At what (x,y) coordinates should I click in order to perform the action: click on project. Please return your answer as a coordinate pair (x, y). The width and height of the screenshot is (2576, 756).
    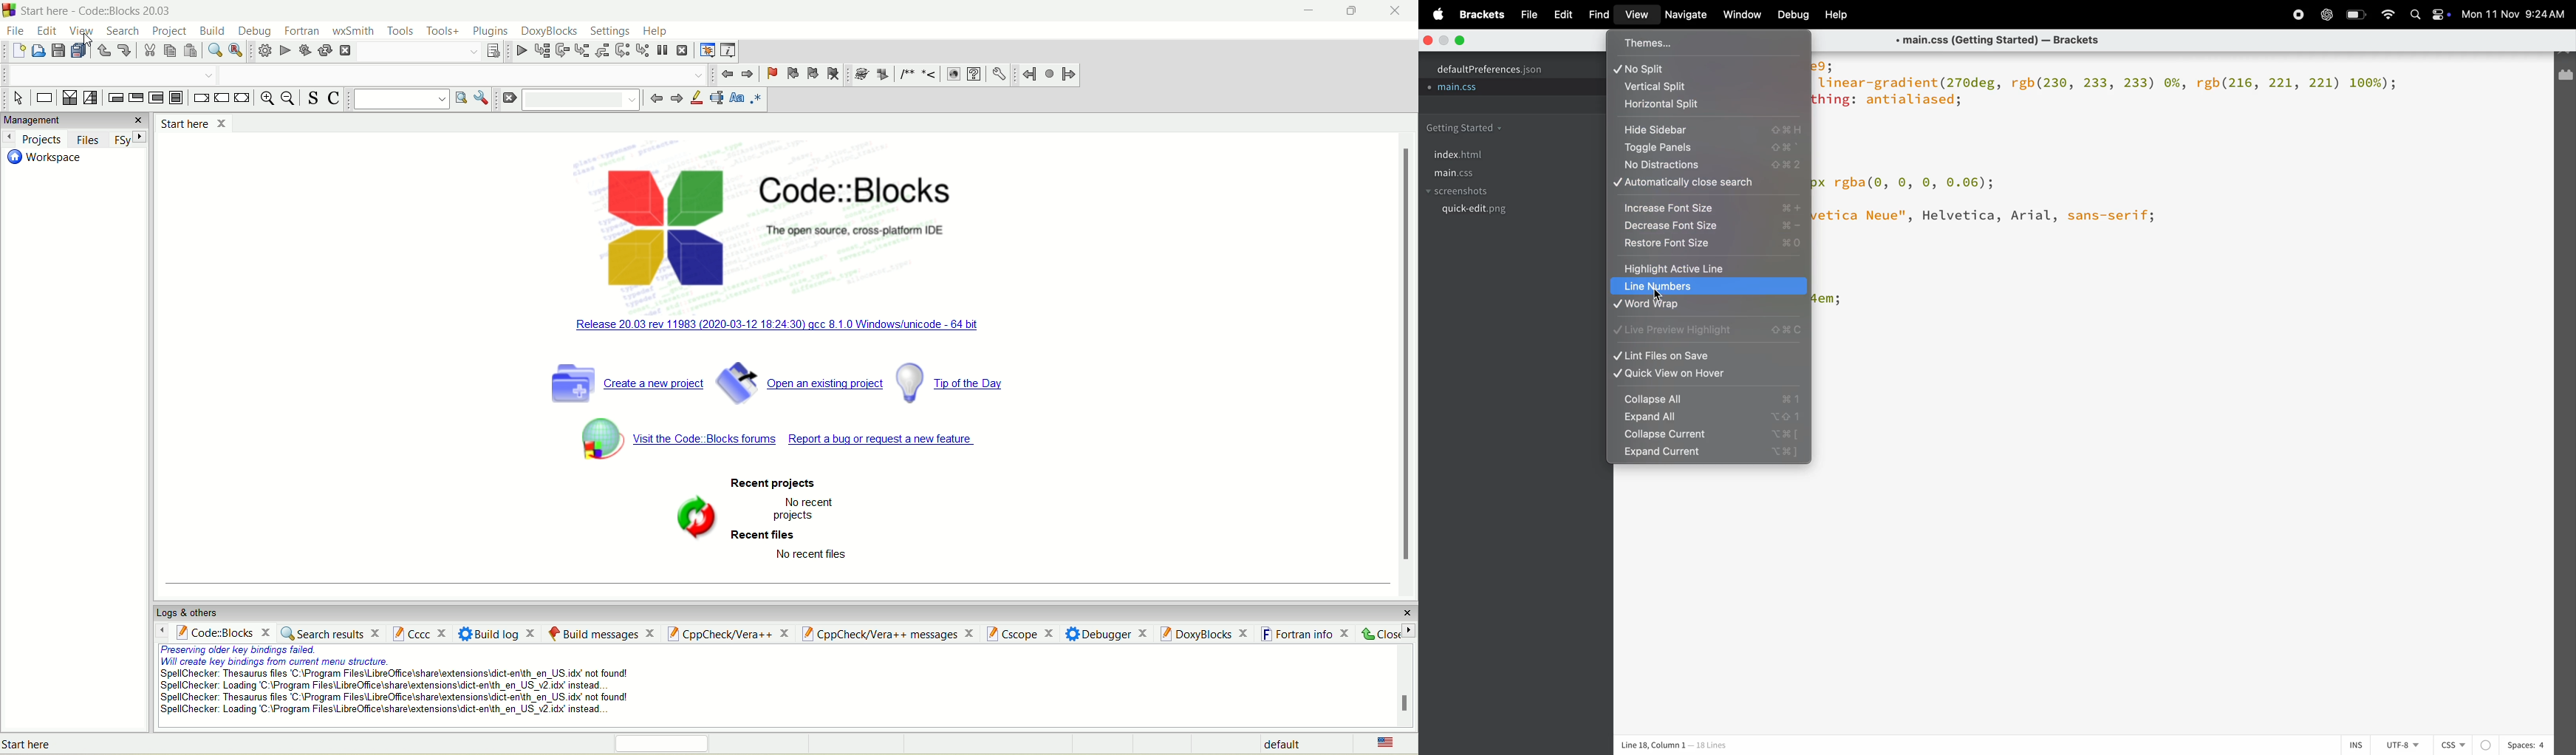
    Looking at the image, I should click on (169, 30).